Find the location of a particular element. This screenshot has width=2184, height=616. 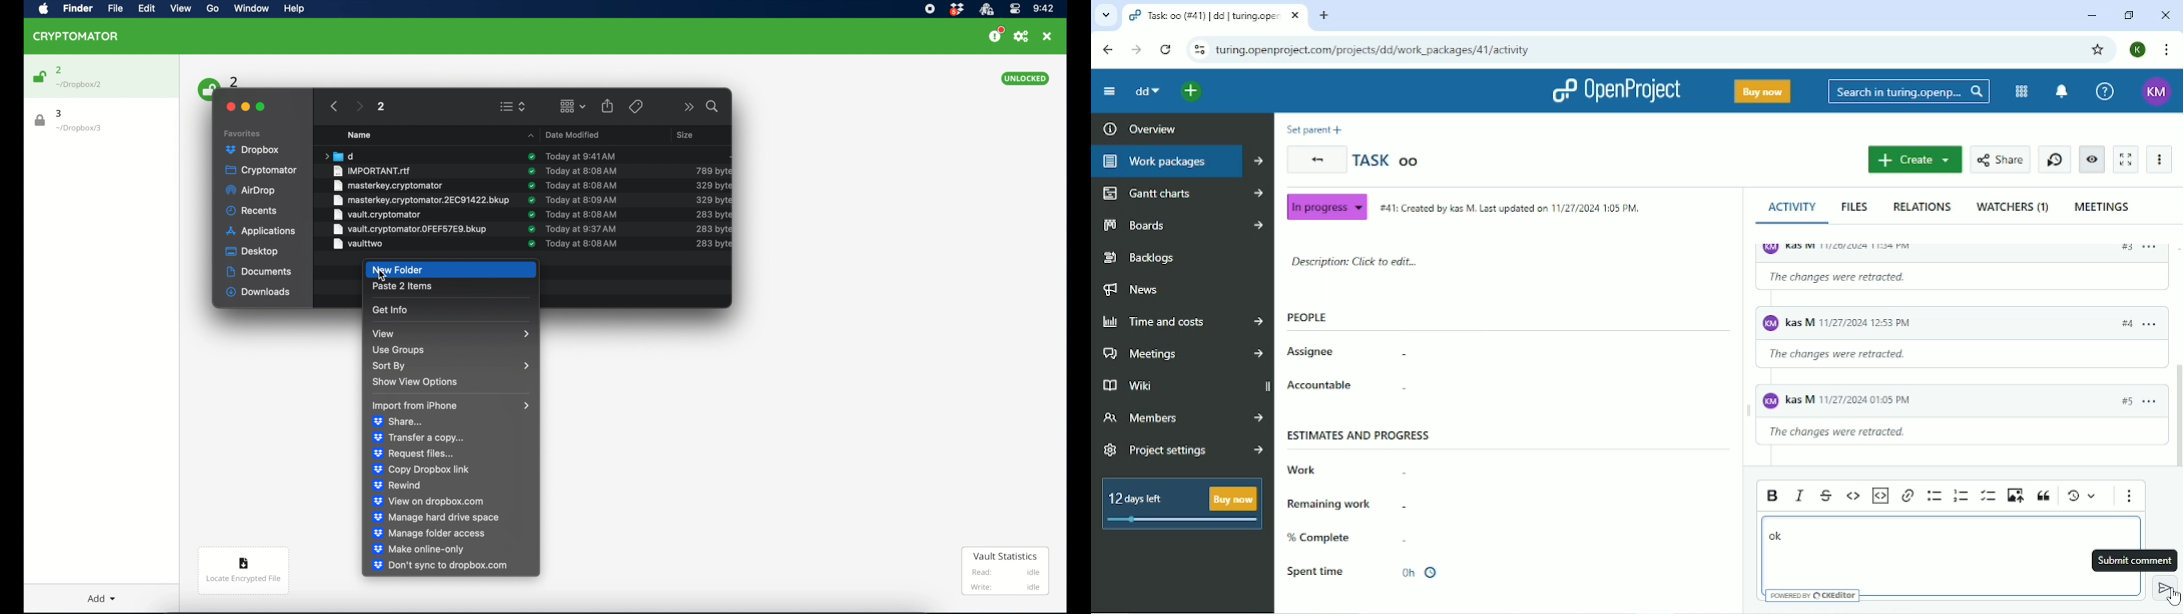

Italic is located at coordinates (1798, 496).